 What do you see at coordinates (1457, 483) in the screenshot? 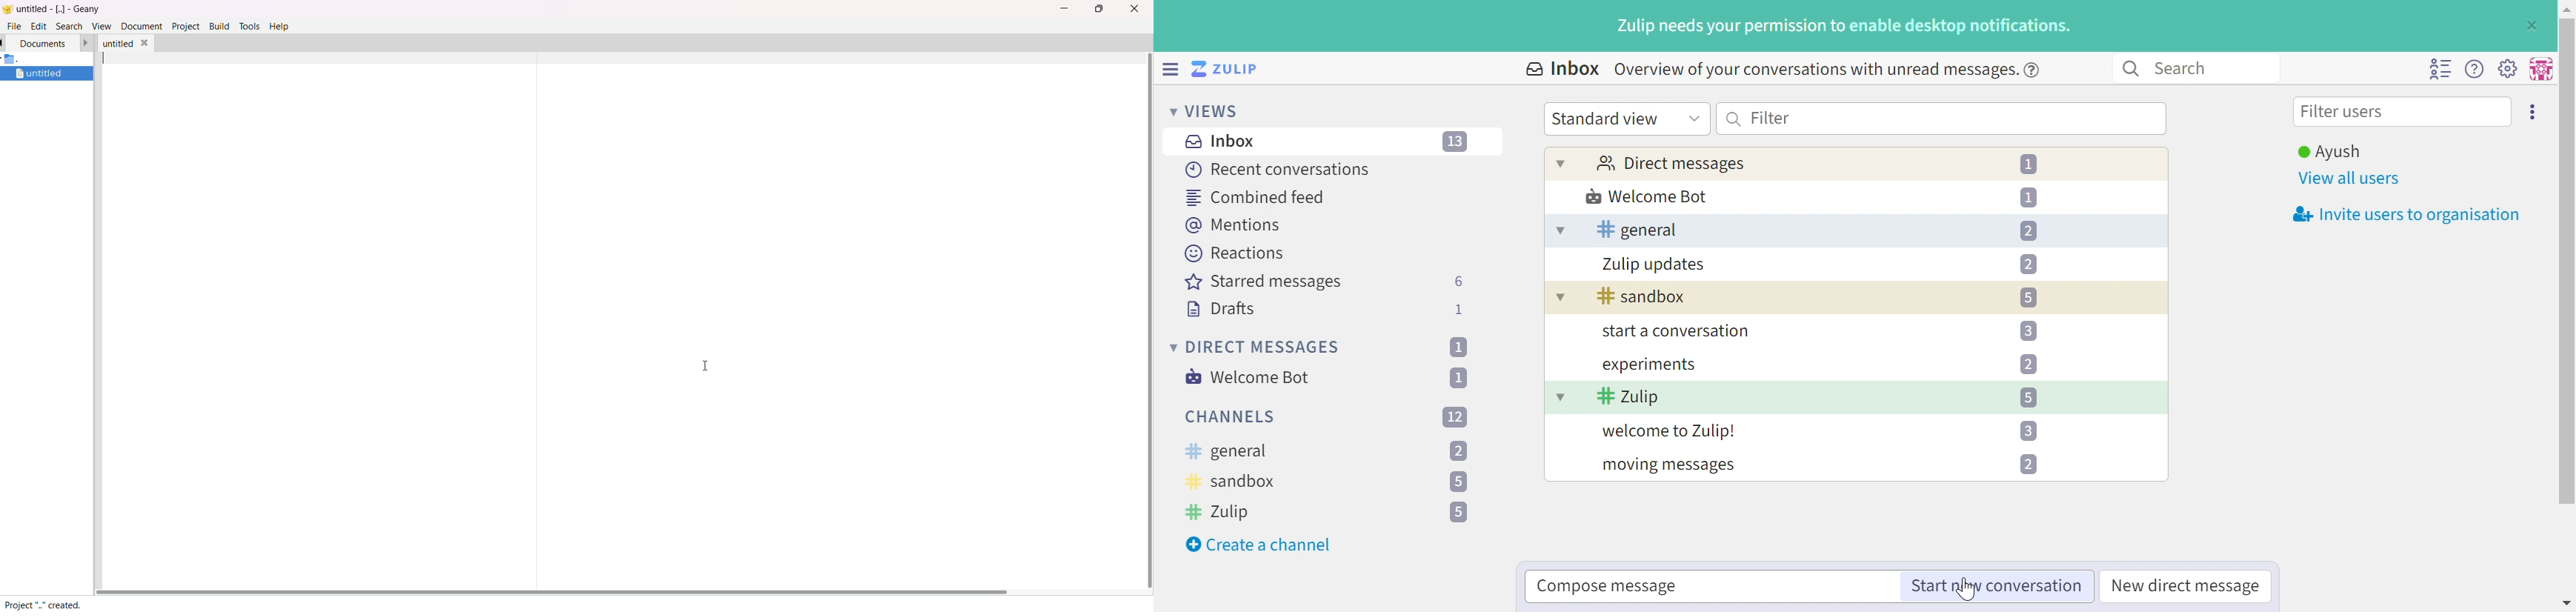
I see `5` at bounding box center [1457, 483].